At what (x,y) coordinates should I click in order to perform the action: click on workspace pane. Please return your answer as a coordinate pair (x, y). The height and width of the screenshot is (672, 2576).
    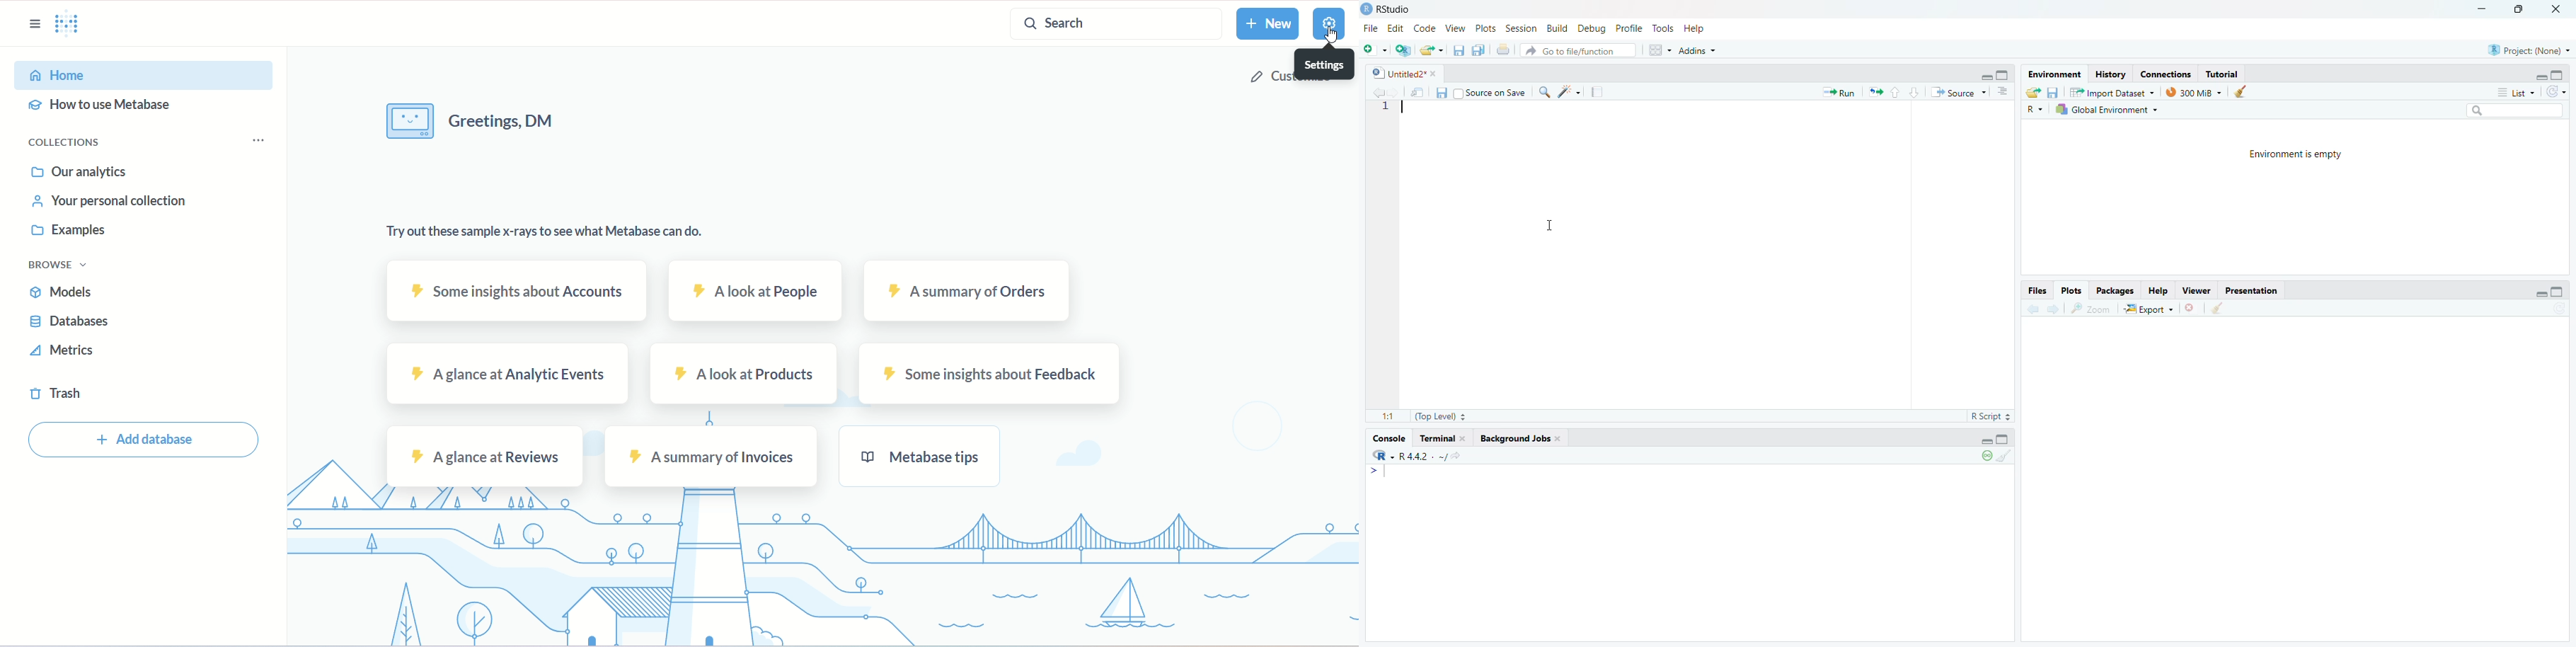
    Looking at the image, I should click on (1659, 48).